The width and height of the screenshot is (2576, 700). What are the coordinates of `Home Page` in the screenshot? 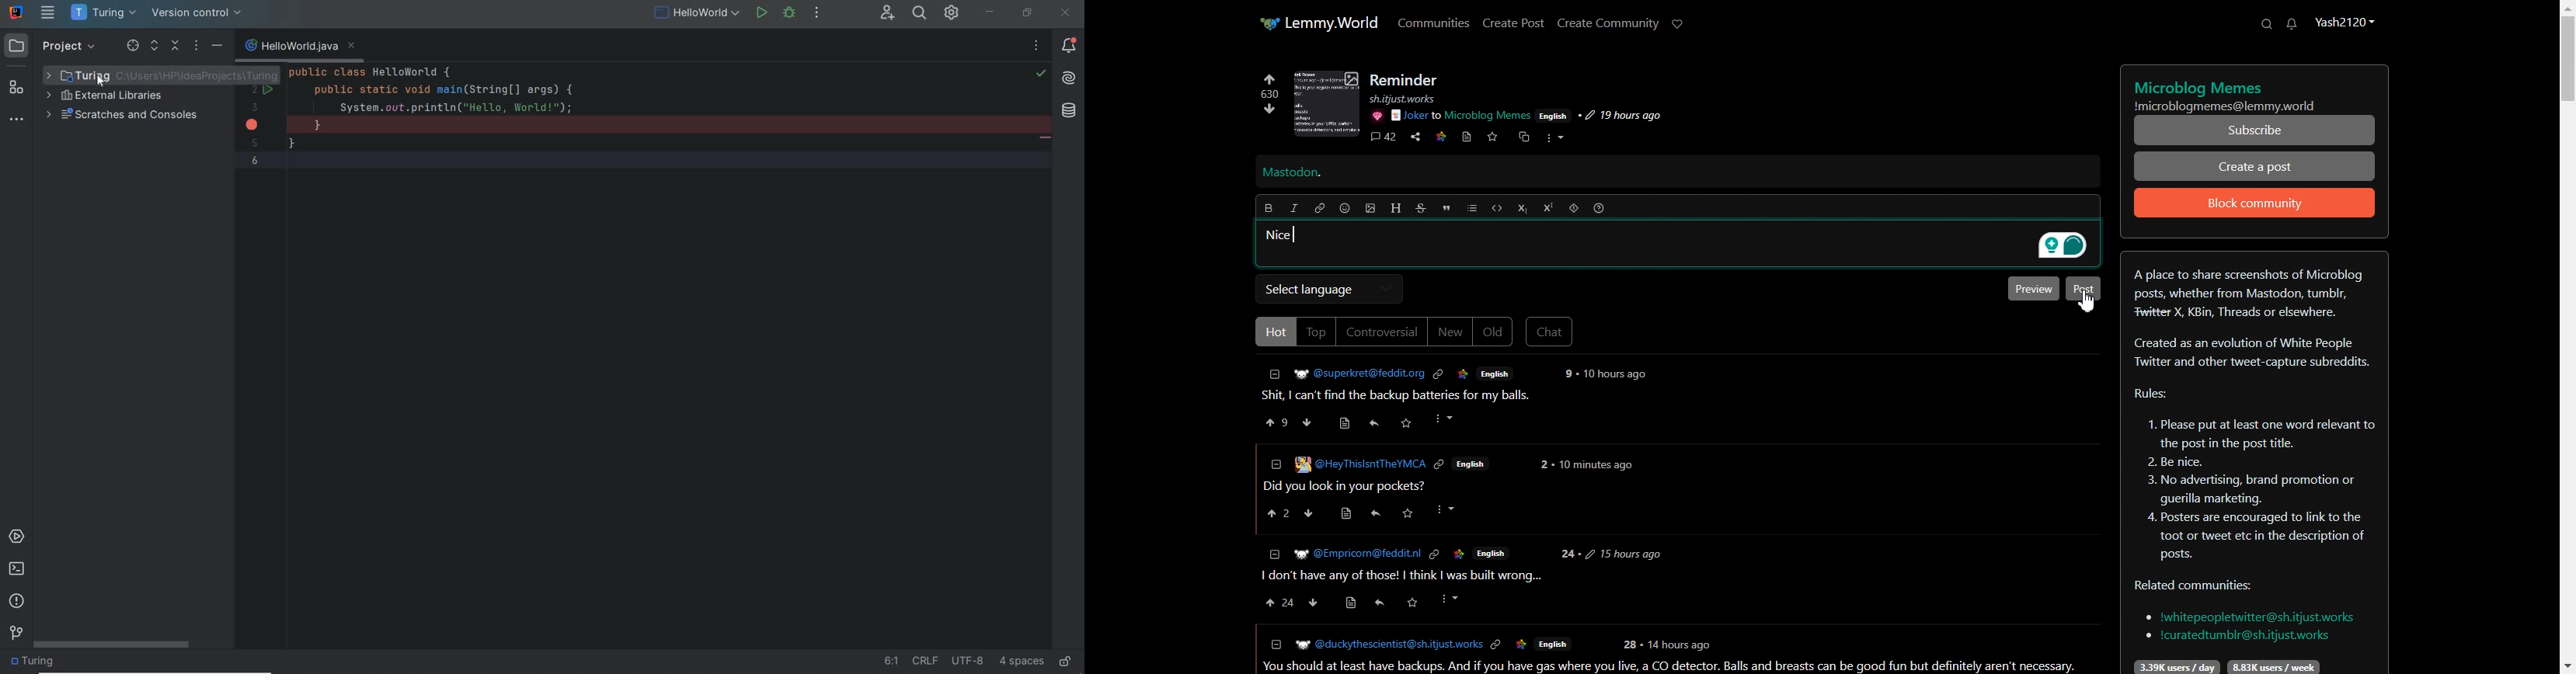 It's located at (1318, 23).